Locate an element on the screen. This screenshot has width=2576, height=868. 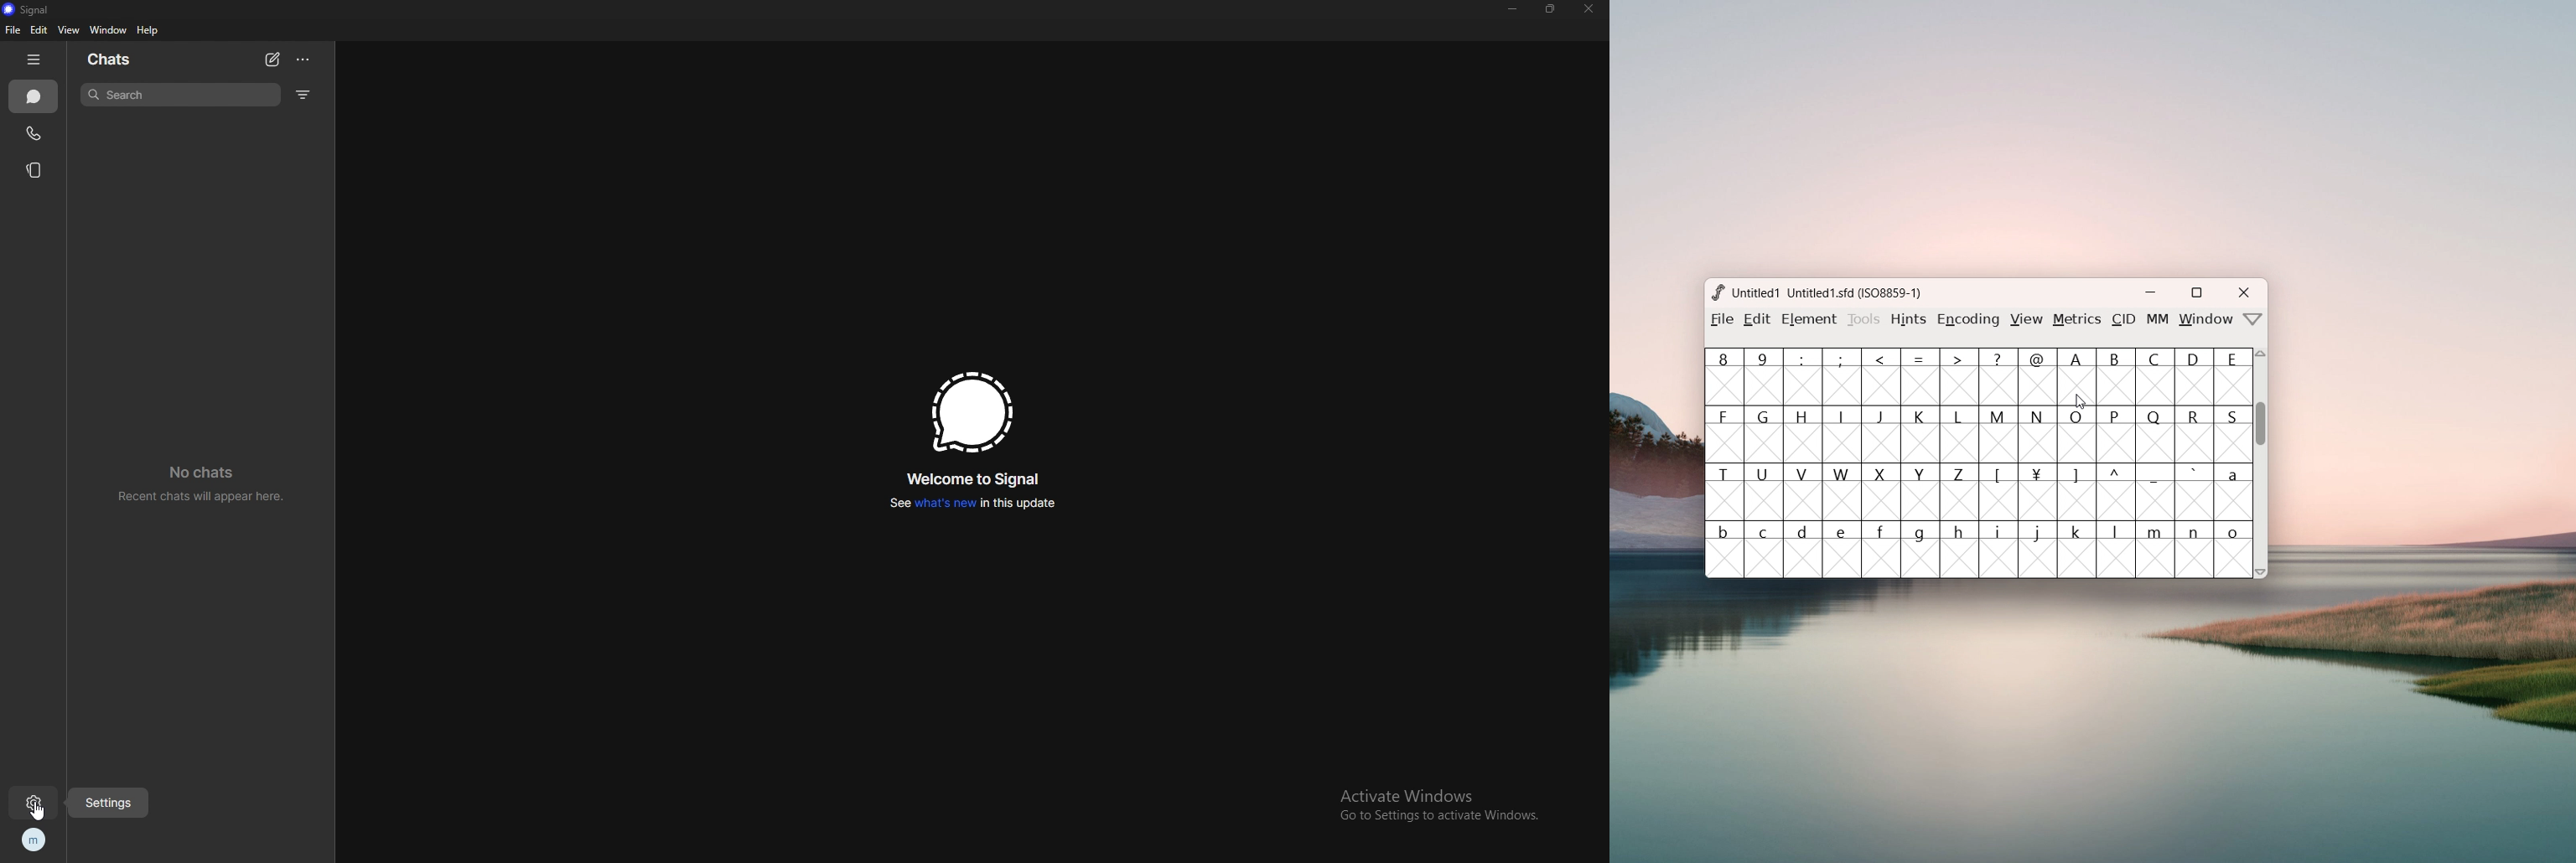
j is located at coordinates (2040, 549).